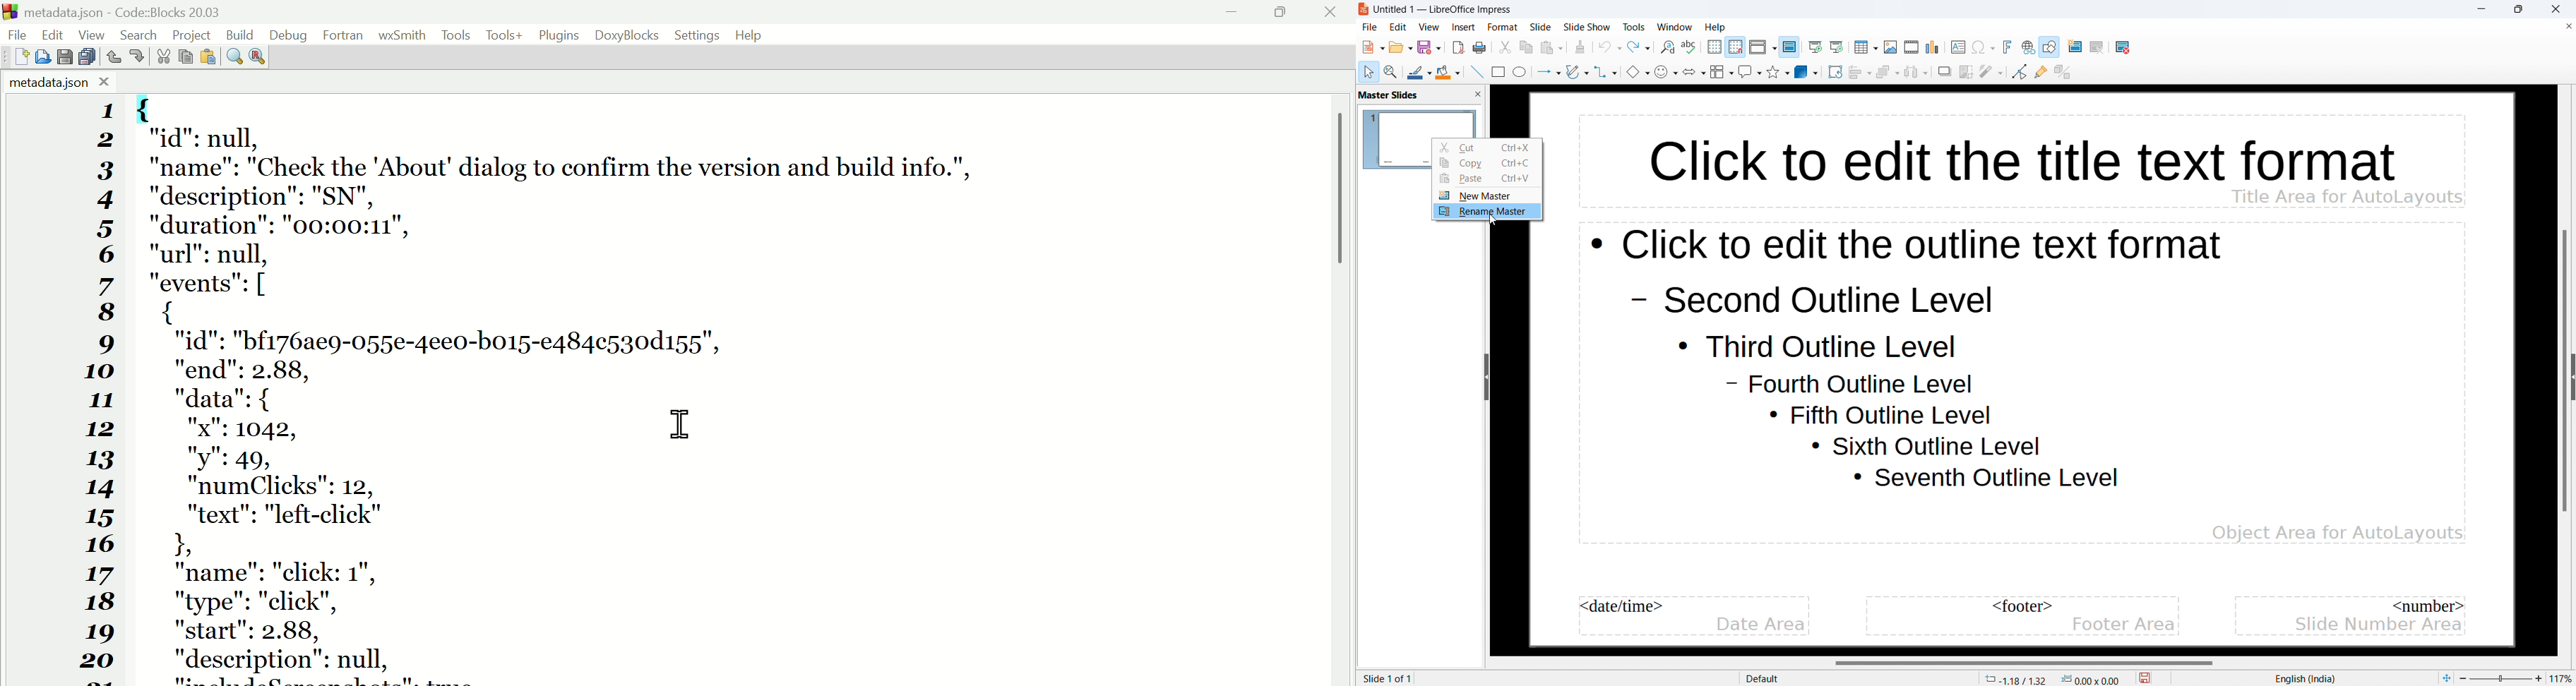 The height and width of the screenshot is (700, 2576). What do you see at coordinates (1449, 72) in the screenshot?
I see `fill color` at bounding box center [1449, 72].